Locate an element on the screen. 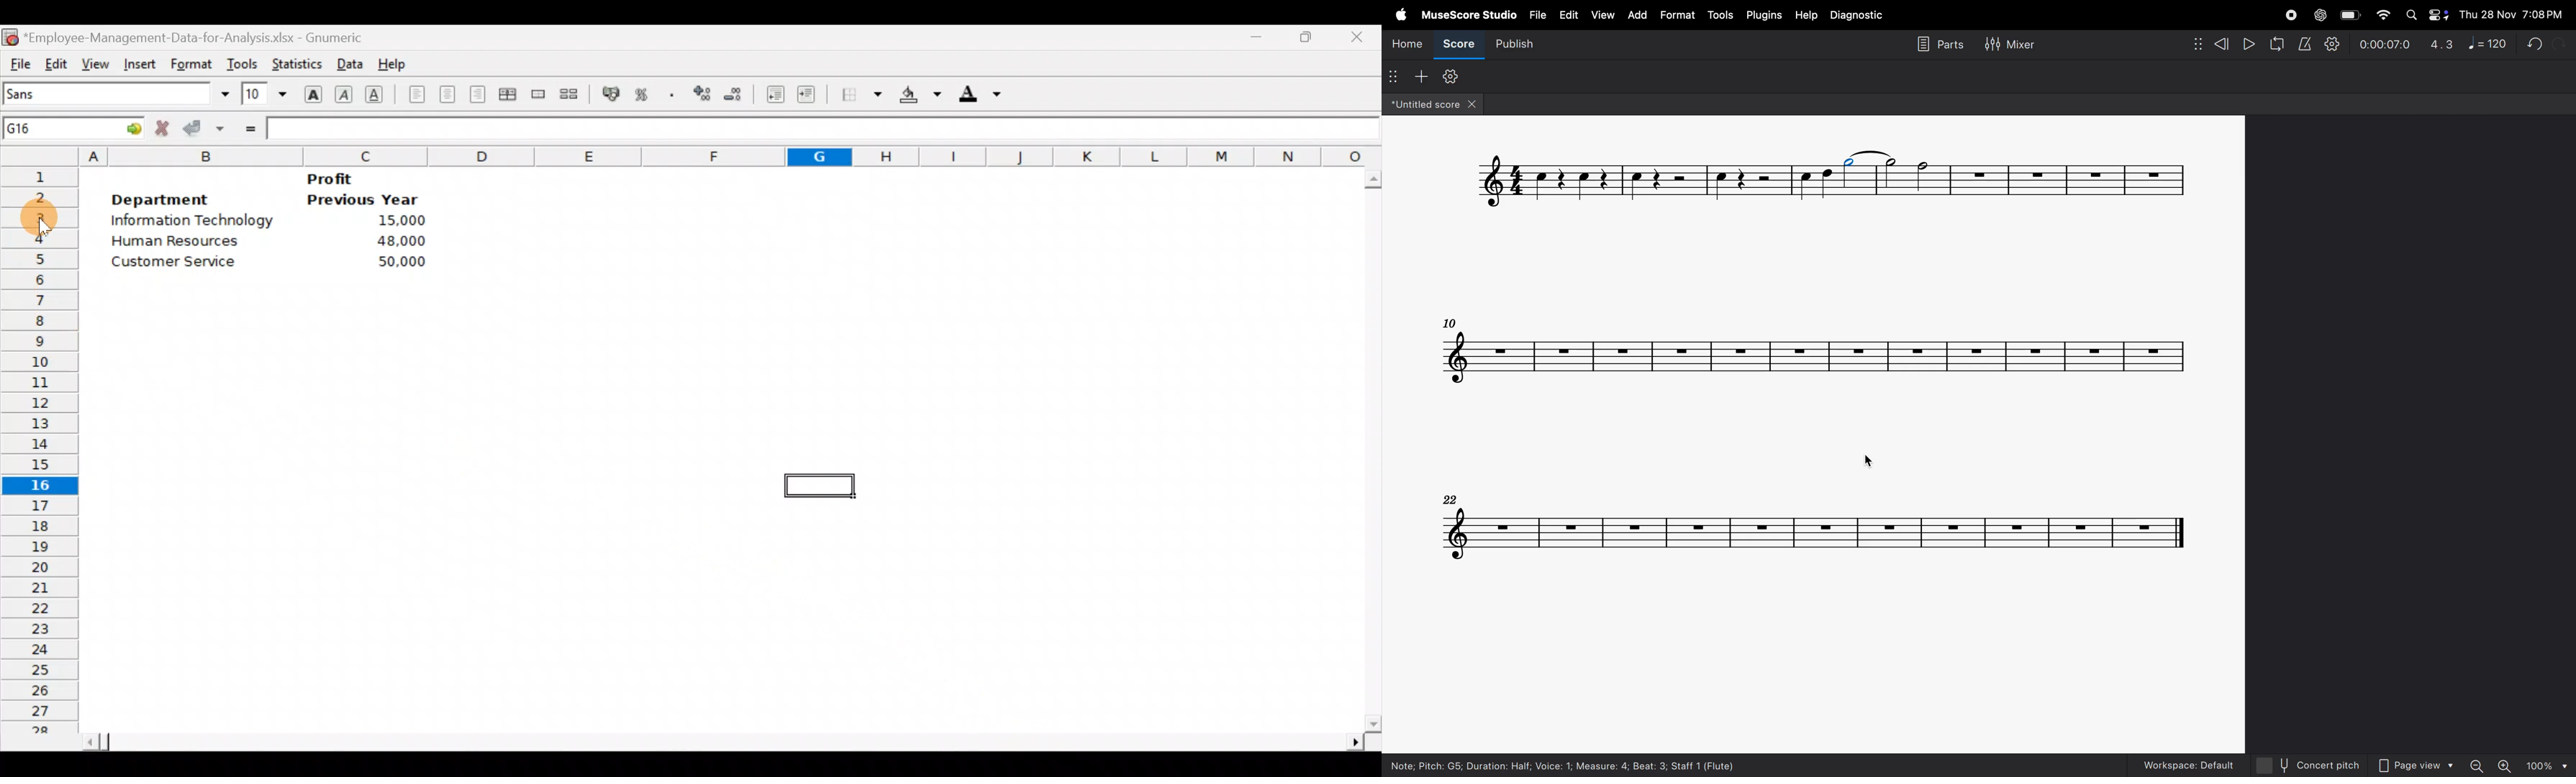 The width and height of the screenshot is (2576, 784). battery is located at coordinates (2349, 15).